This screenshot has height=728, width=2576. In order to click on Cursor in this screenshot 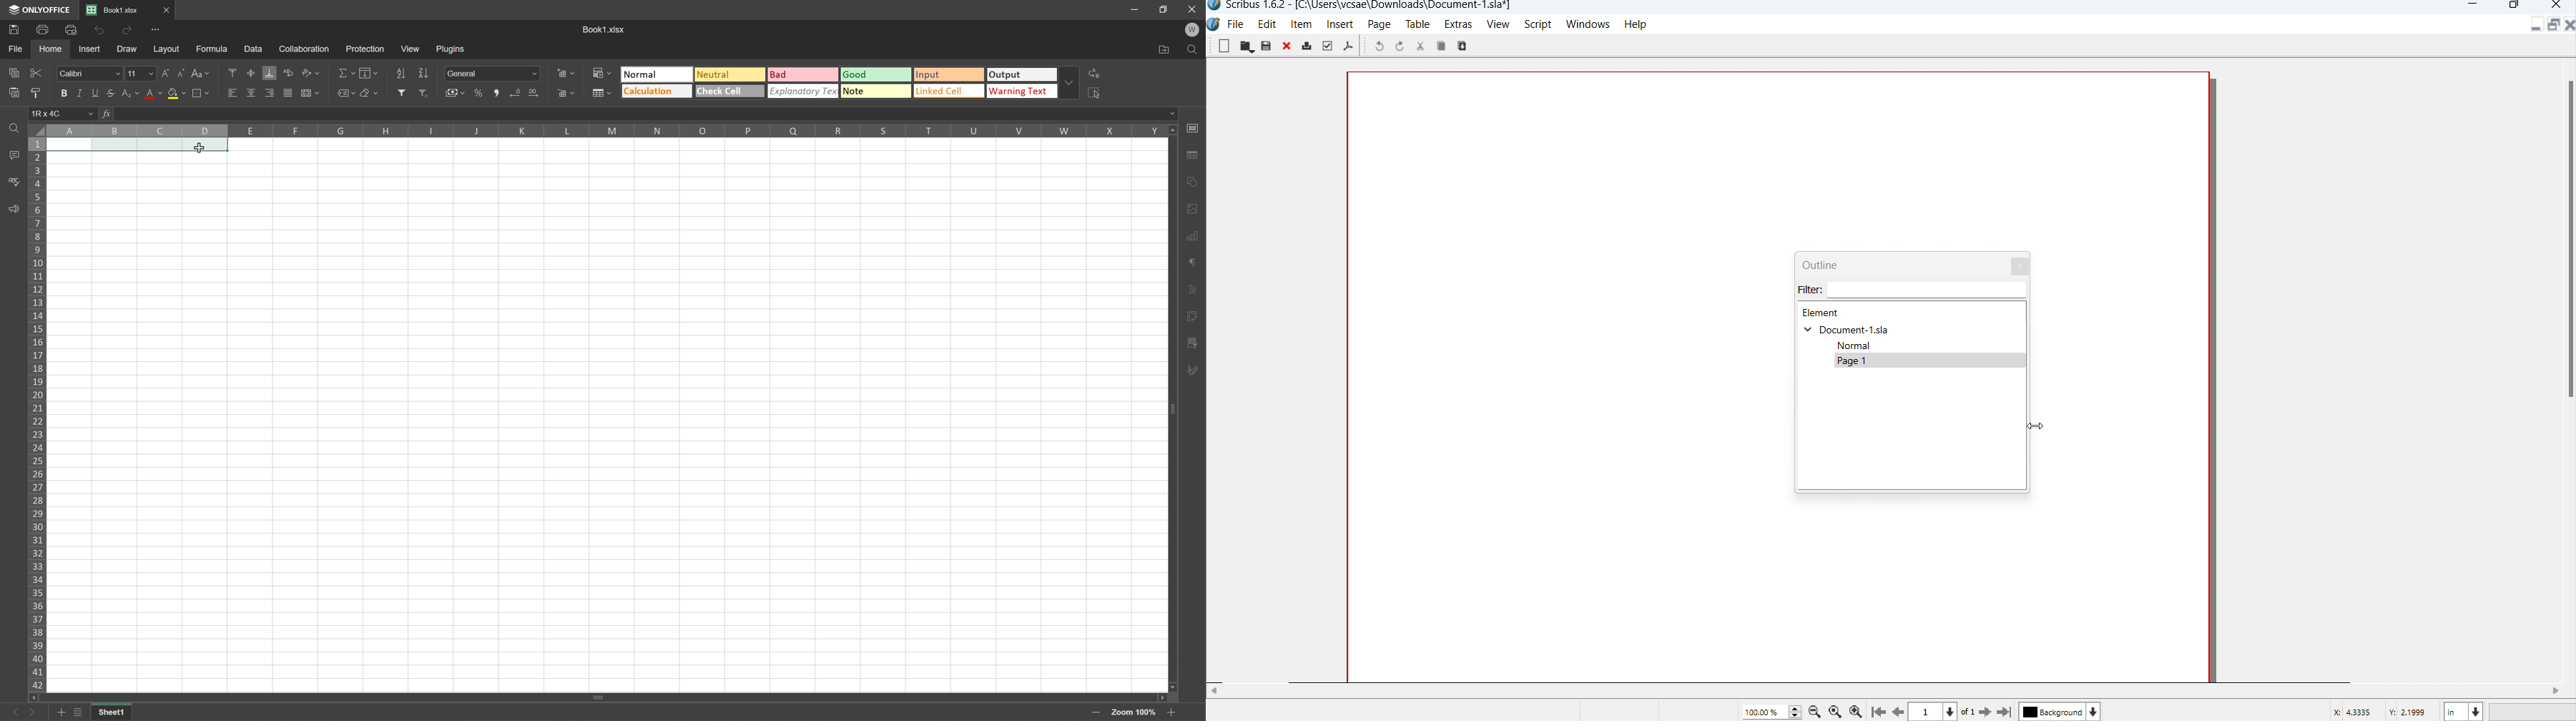, I will do `click(201, 148)`.